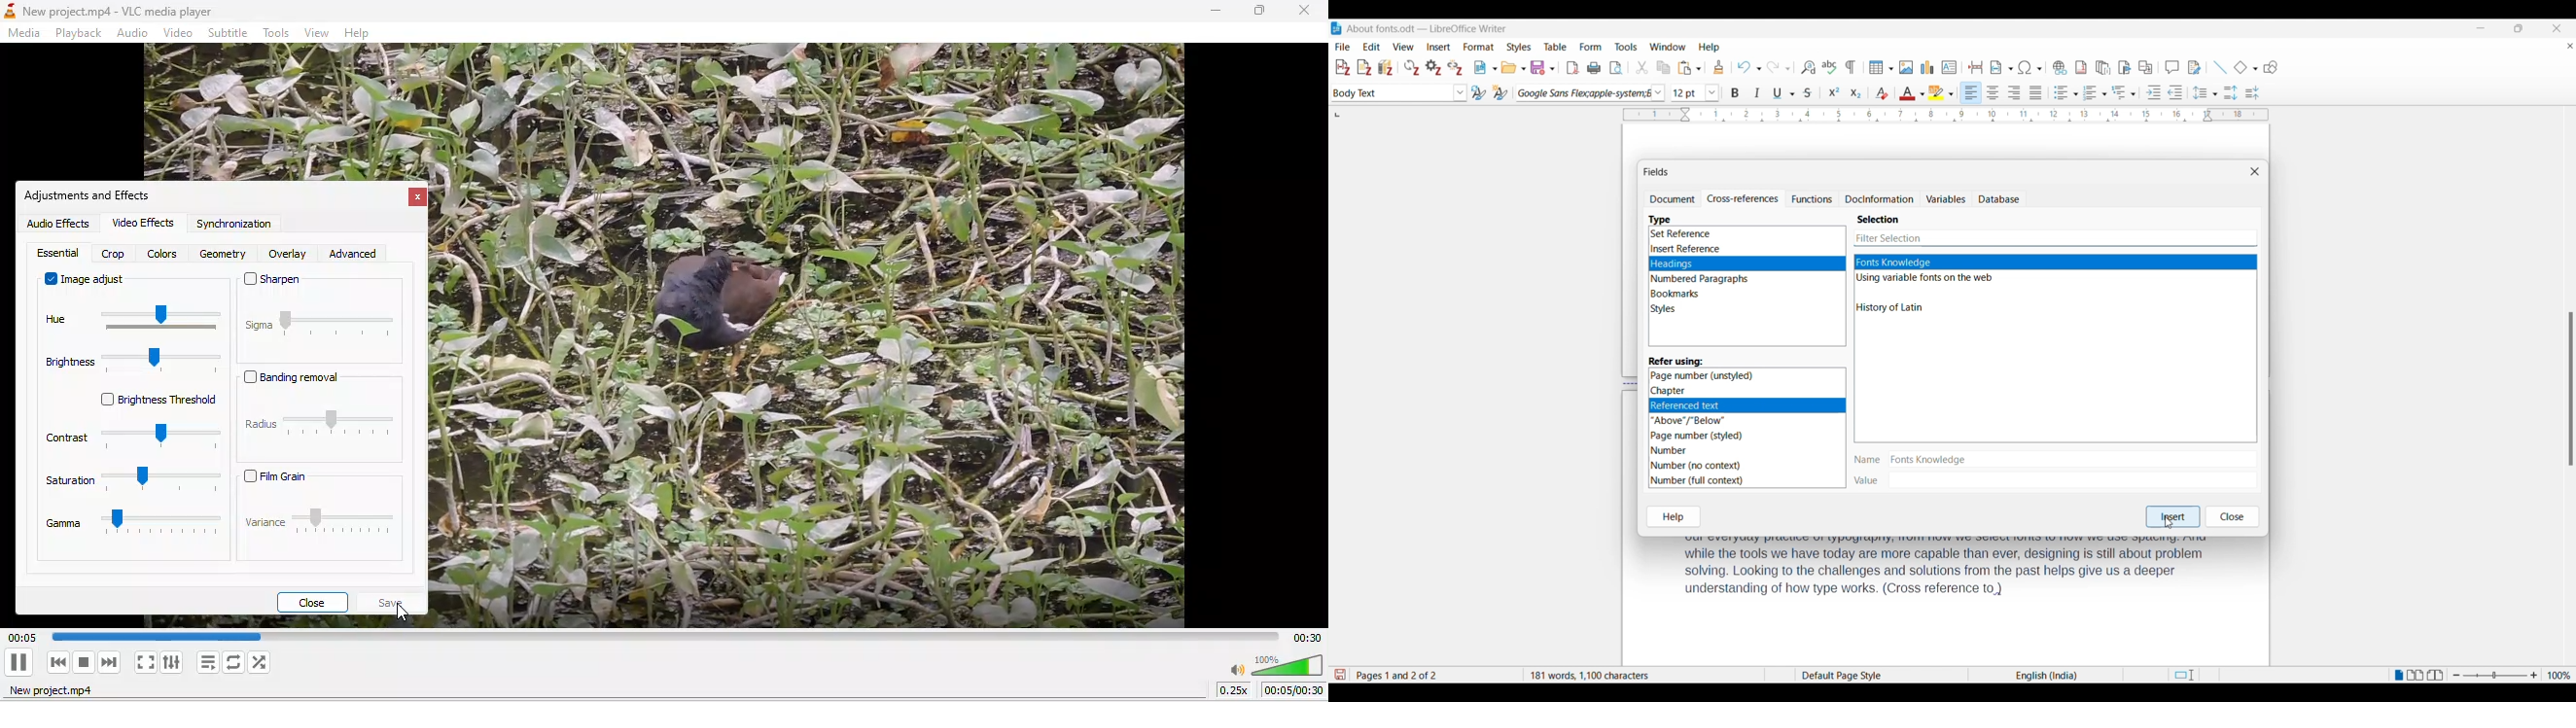  Describe the element at coordinates (1698, 435) in the screenshot. I see `Page number (styled)` at that location.